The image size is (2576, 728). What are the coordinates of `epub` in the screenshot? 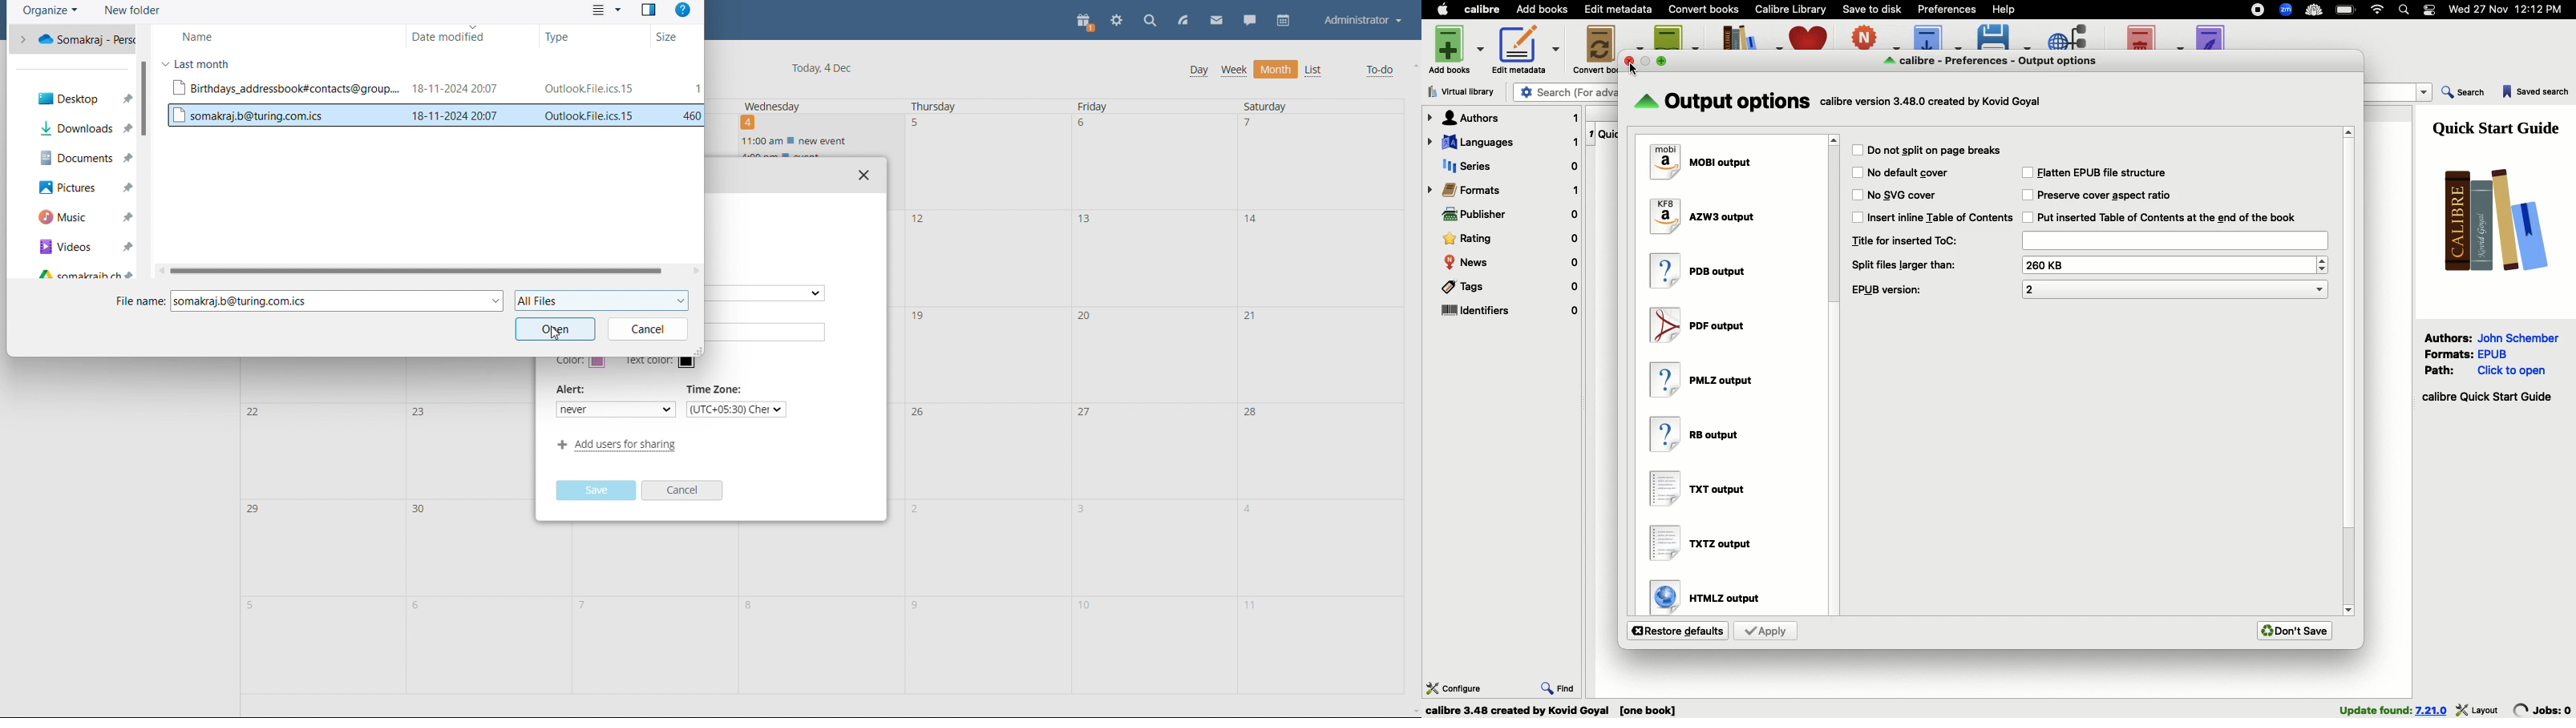 It's located at (2493, 353).